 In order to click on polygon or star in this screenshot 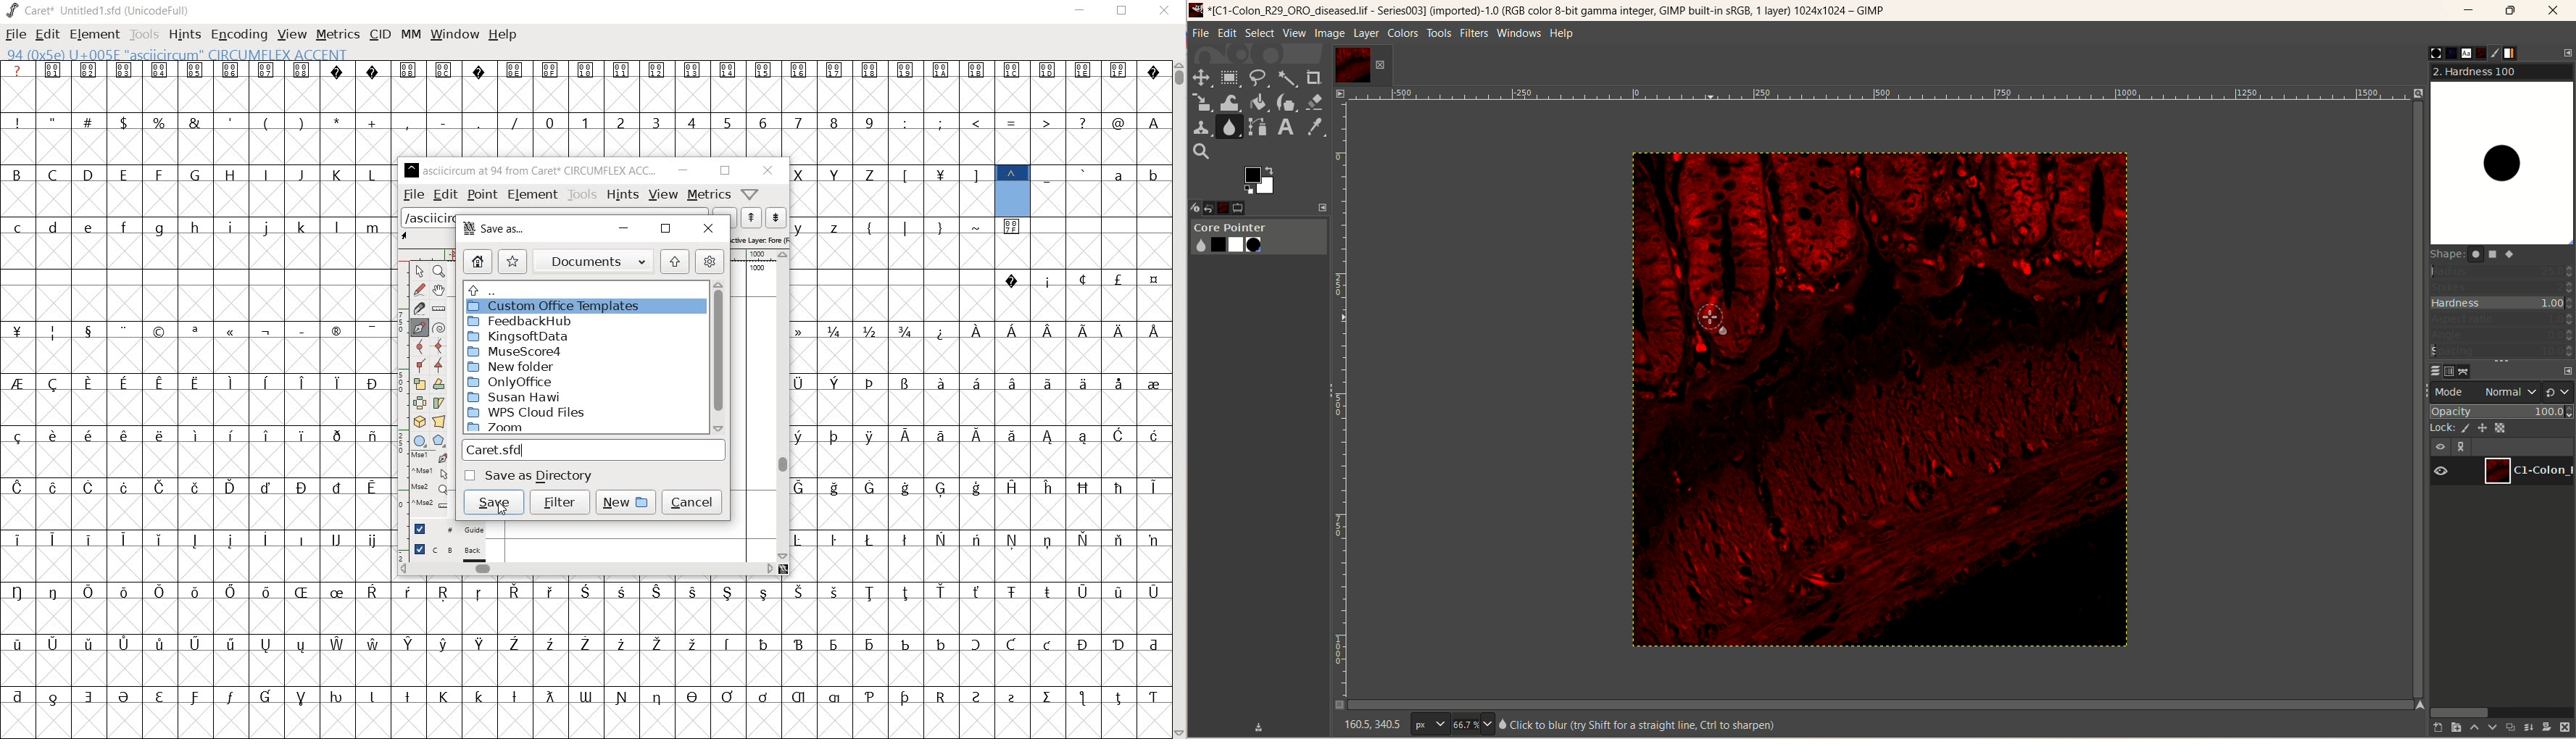, I will do `click(439, 441)`.